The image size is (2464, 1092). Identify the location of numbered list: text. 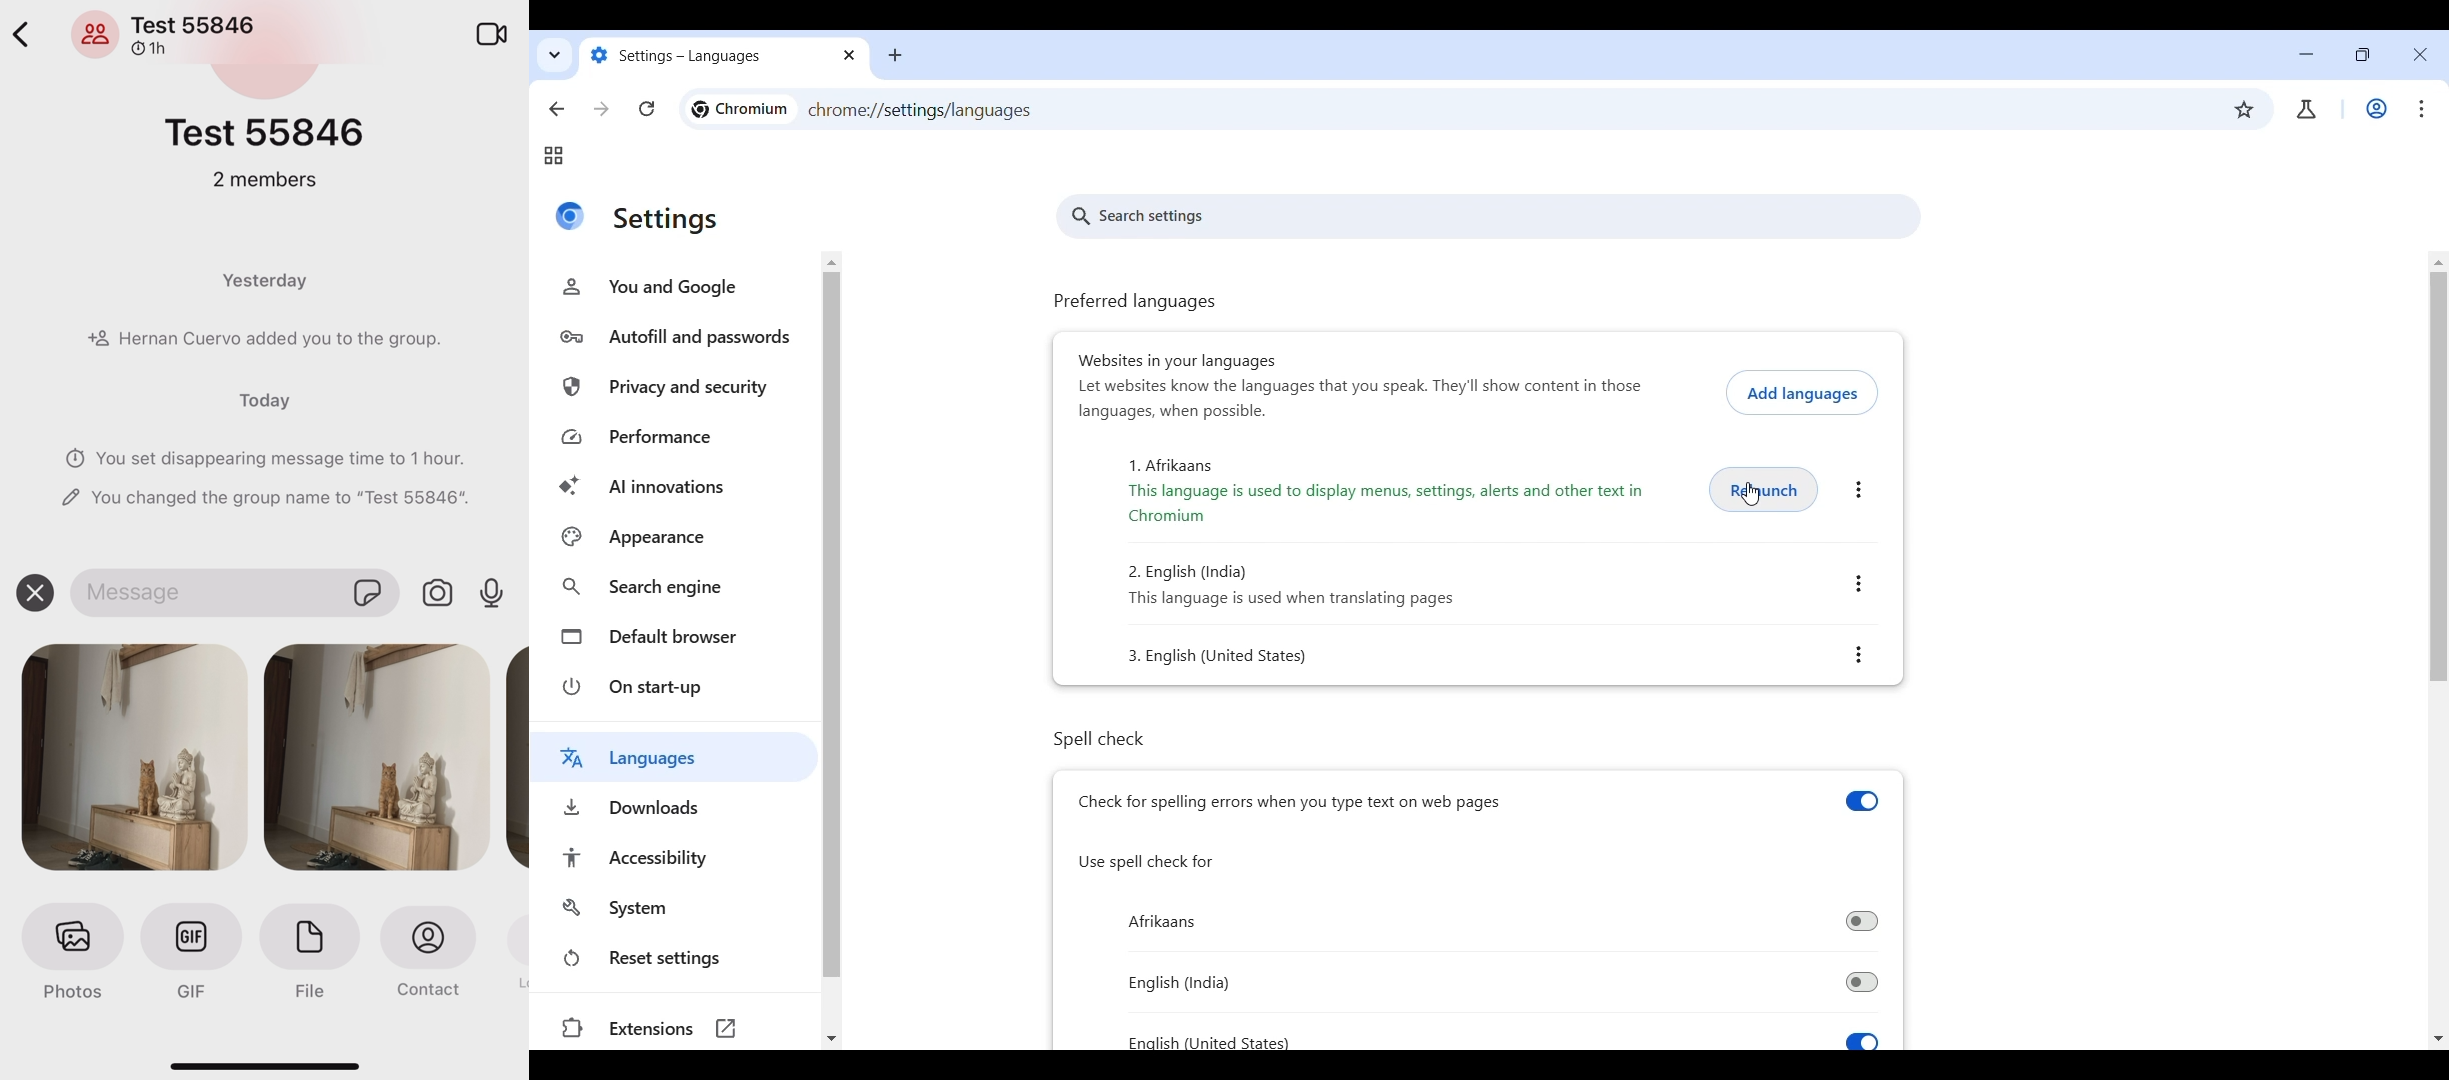
(1240, 660).